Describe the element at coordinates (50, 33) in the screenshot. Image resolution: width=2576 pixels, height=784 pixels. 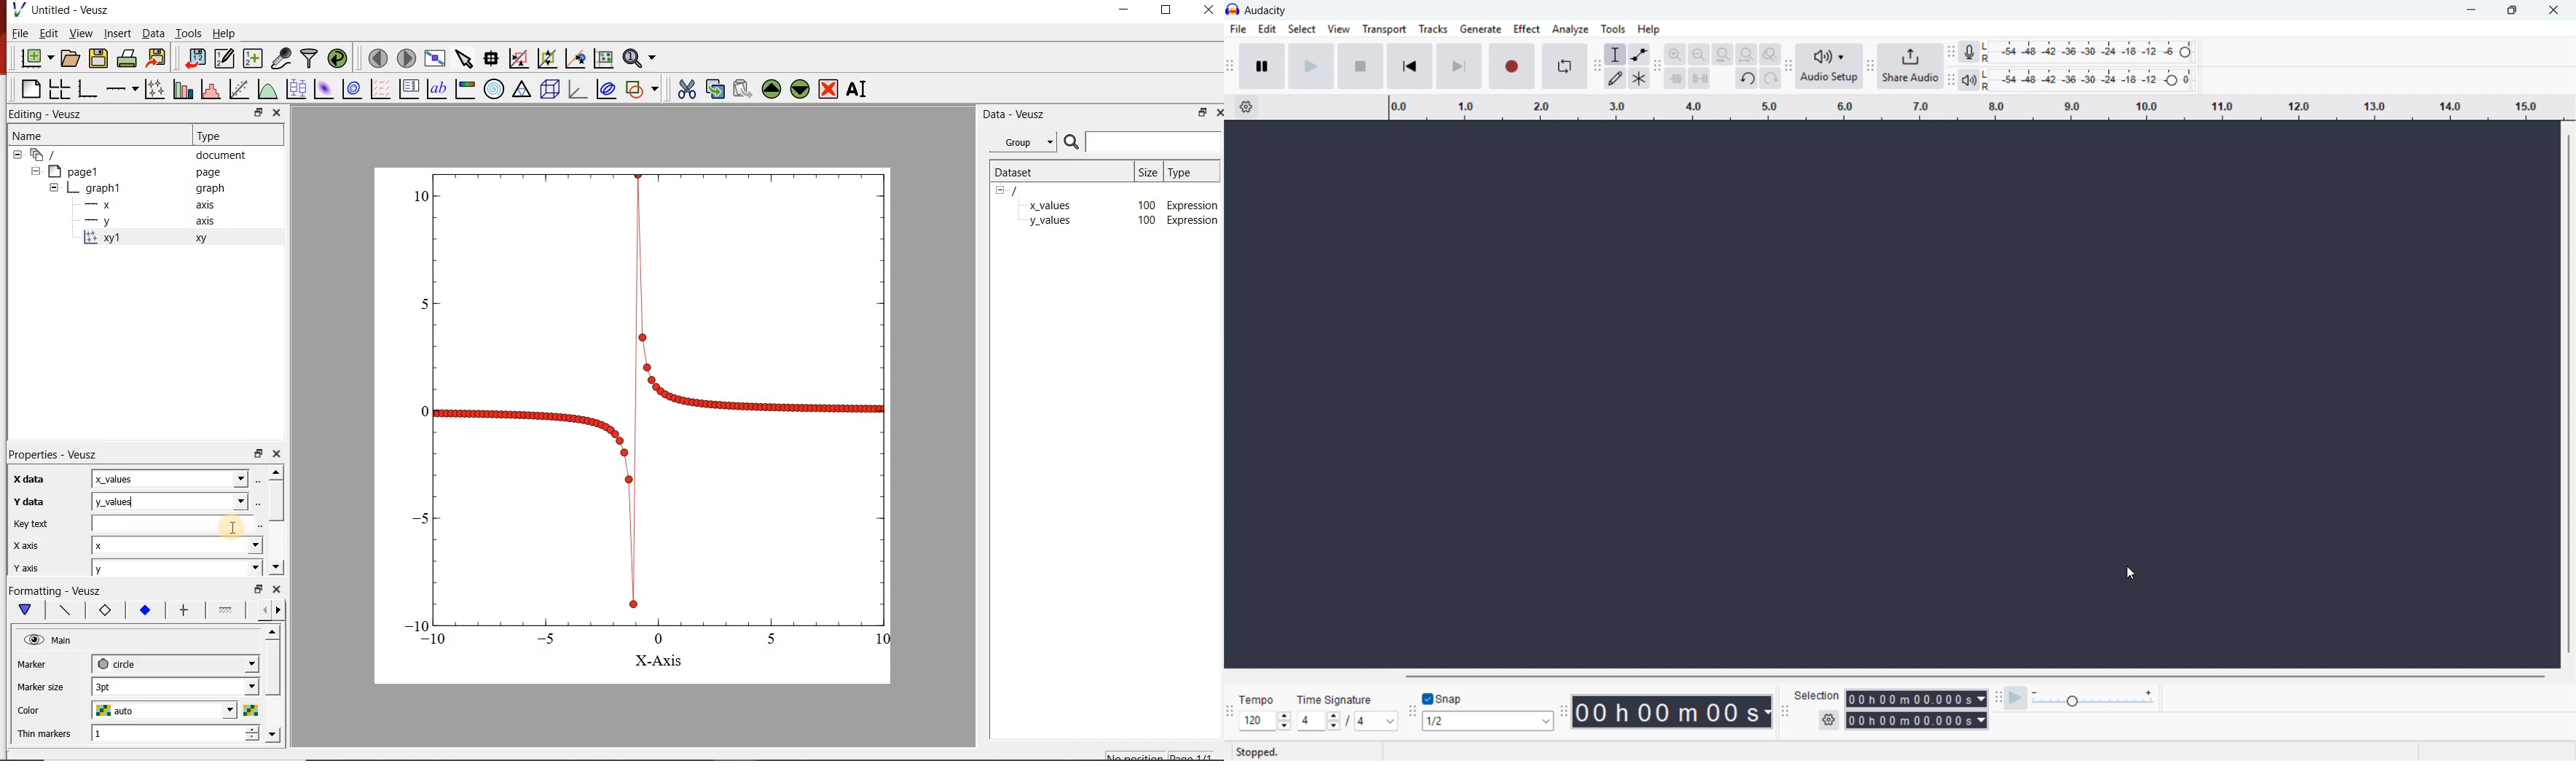
I see `edit ` at that location.